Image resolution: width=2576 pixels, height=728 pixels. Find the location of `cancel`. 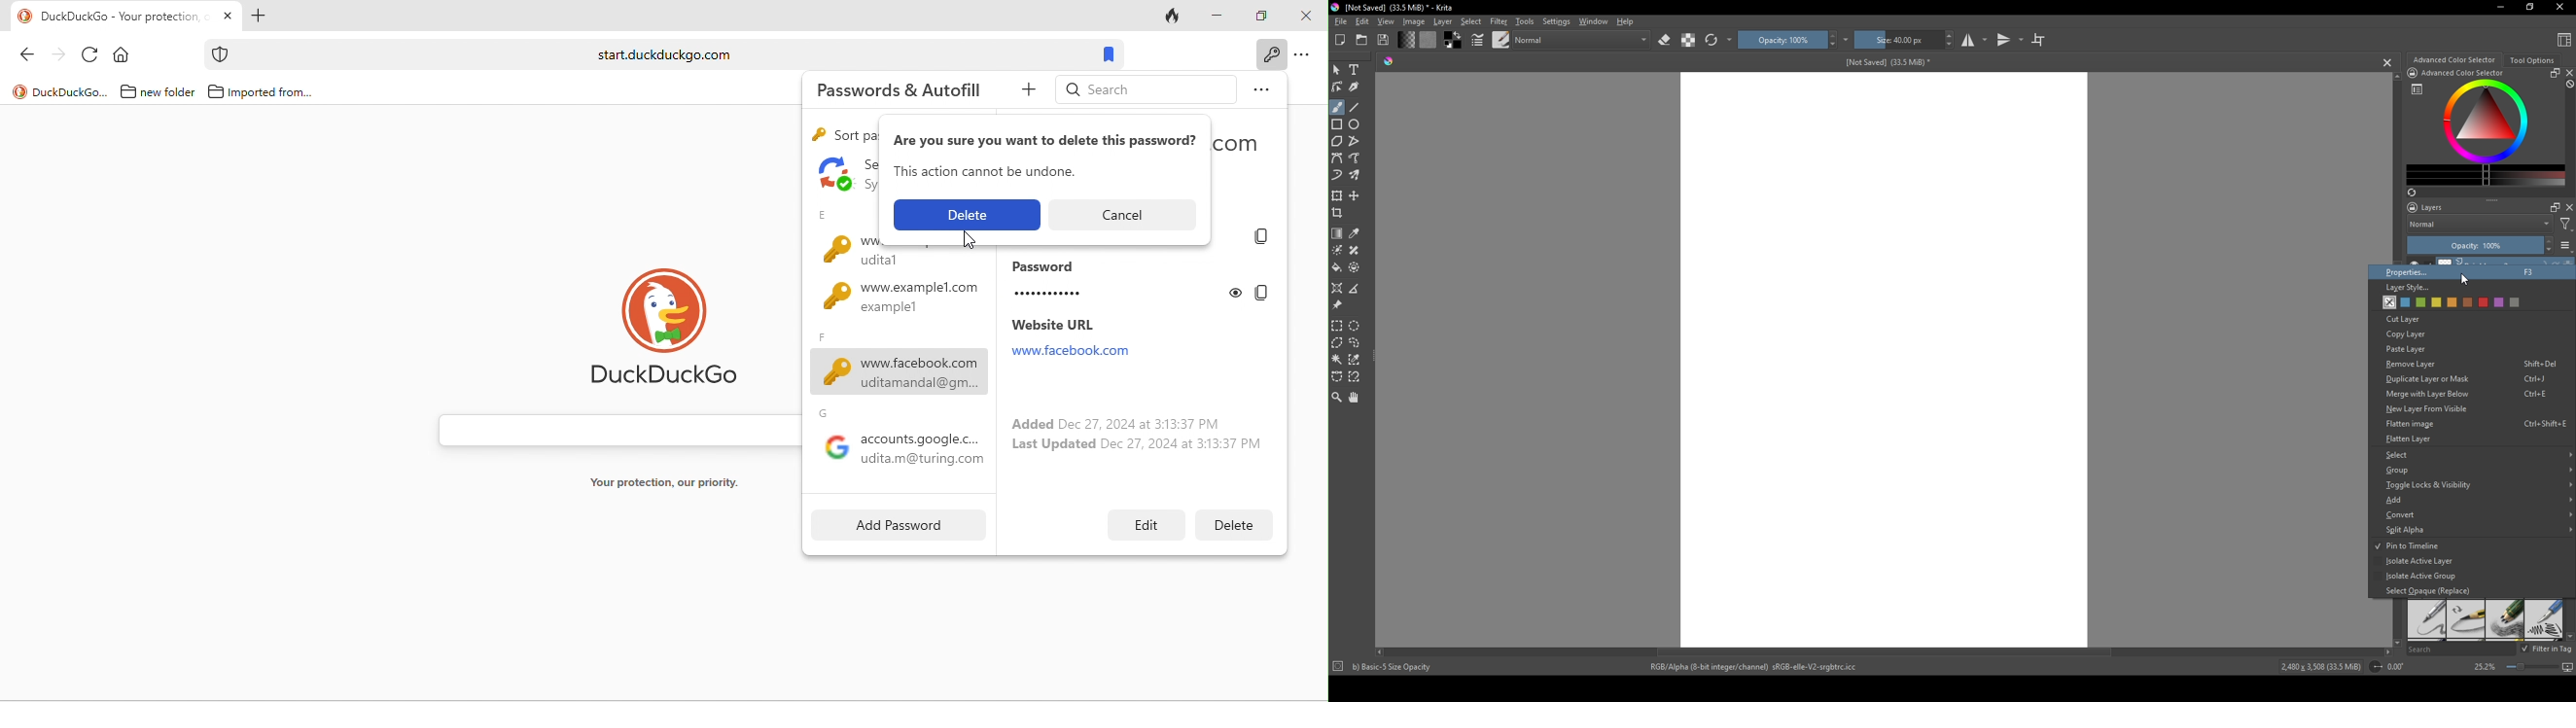

cancel is located at coordinates (1129, 213).